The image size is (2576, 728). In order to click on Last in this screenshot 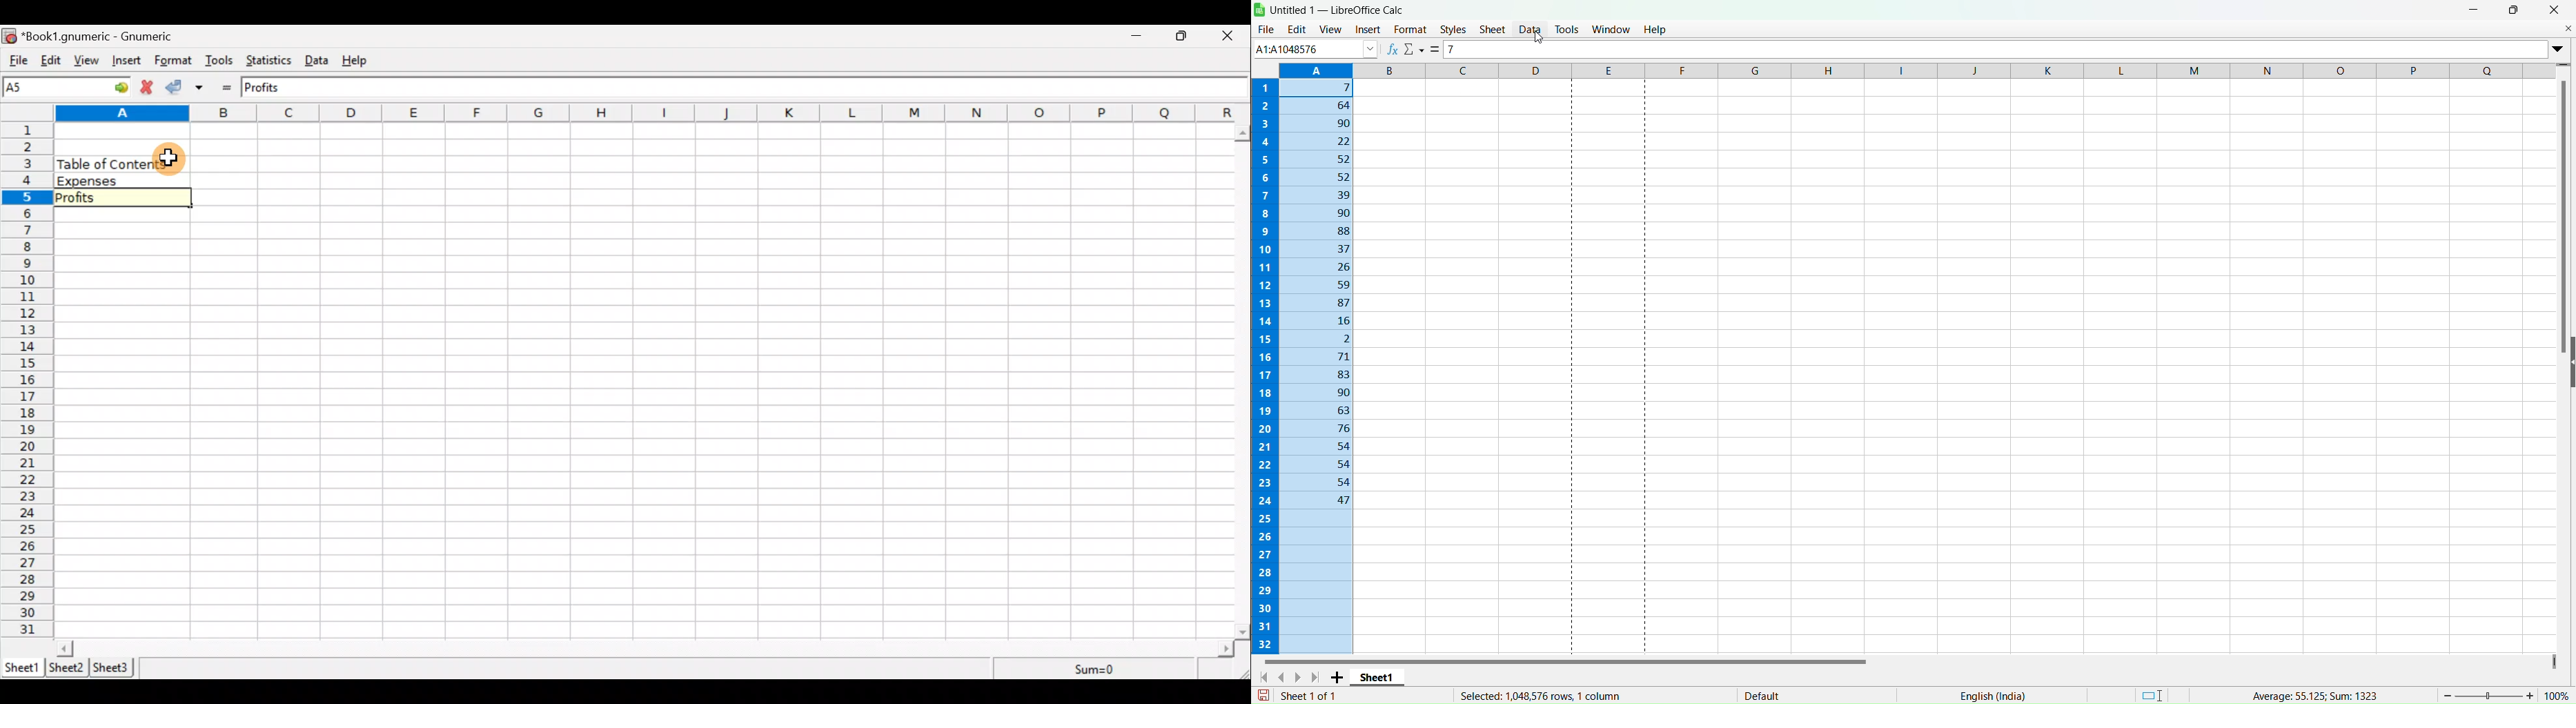, I will do `click(1318, 677)`.